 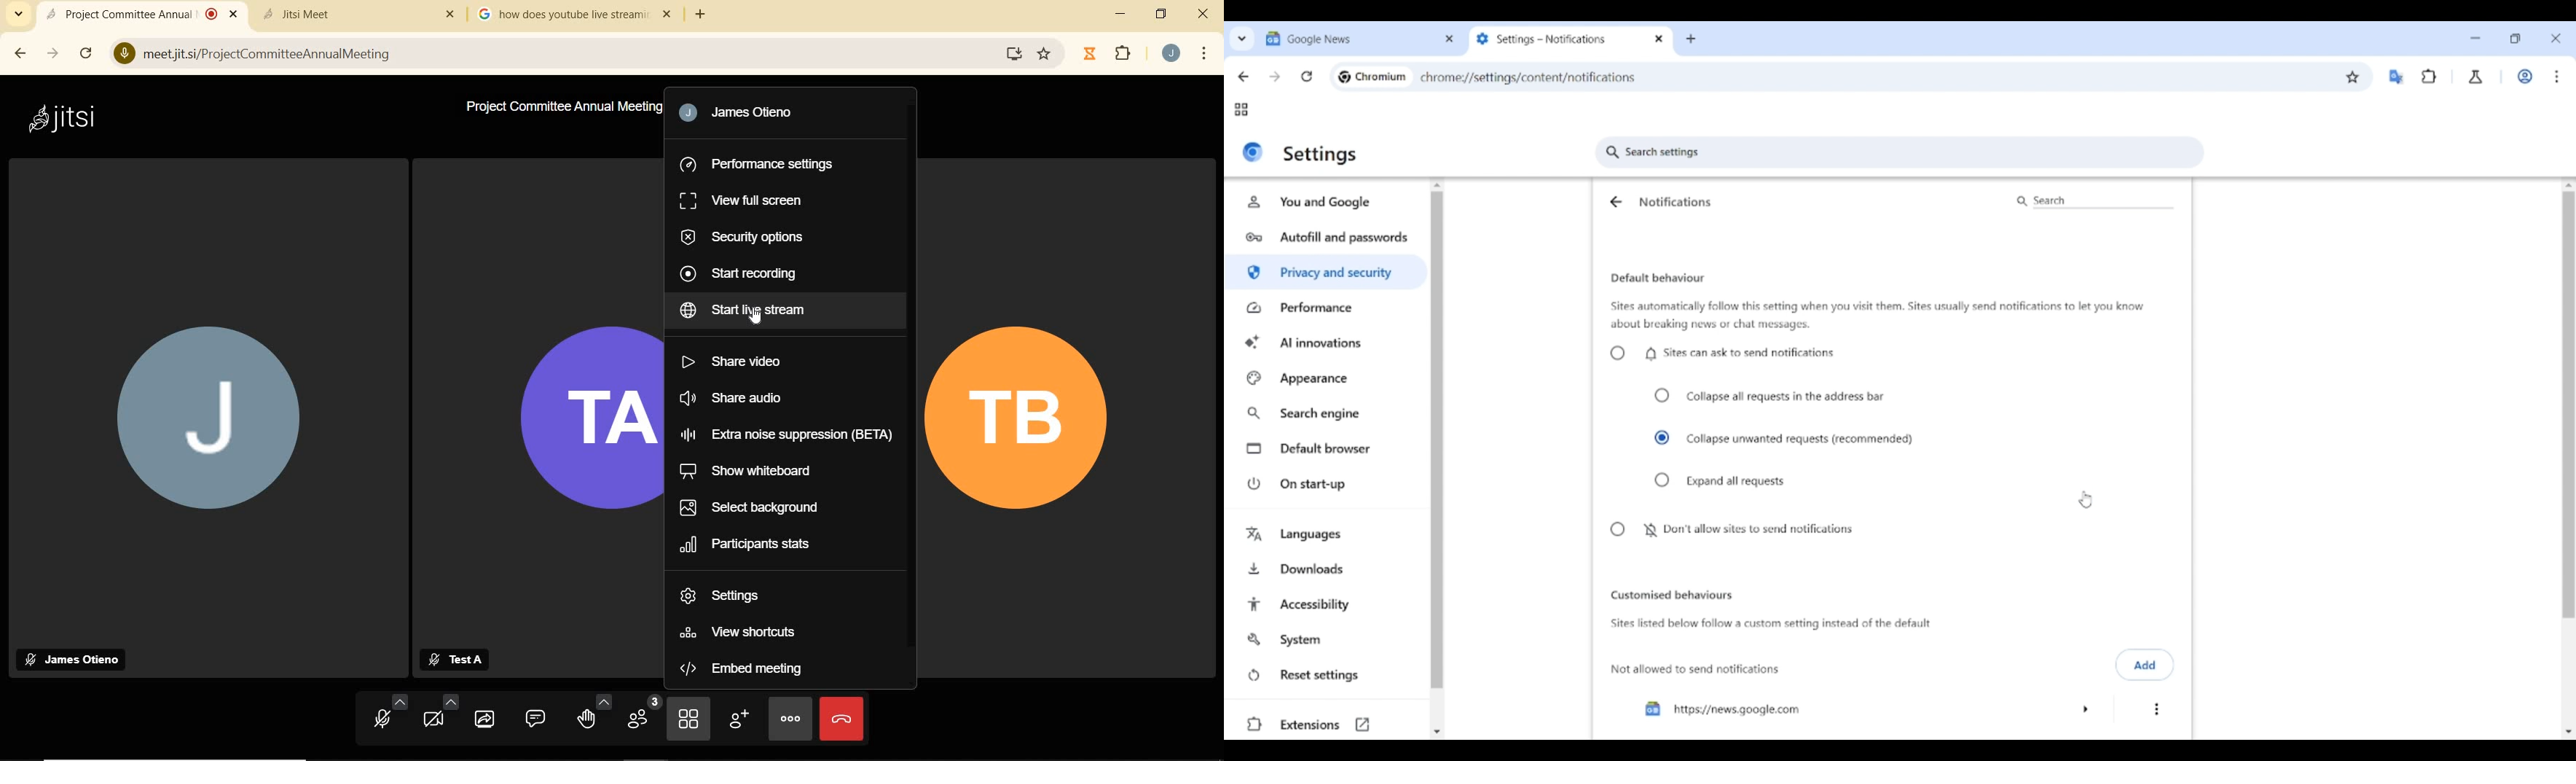 What do you see at coordinates (1559, 39) in the screenshot?
I see `Tab 2` at bounding box center [1559, 39].